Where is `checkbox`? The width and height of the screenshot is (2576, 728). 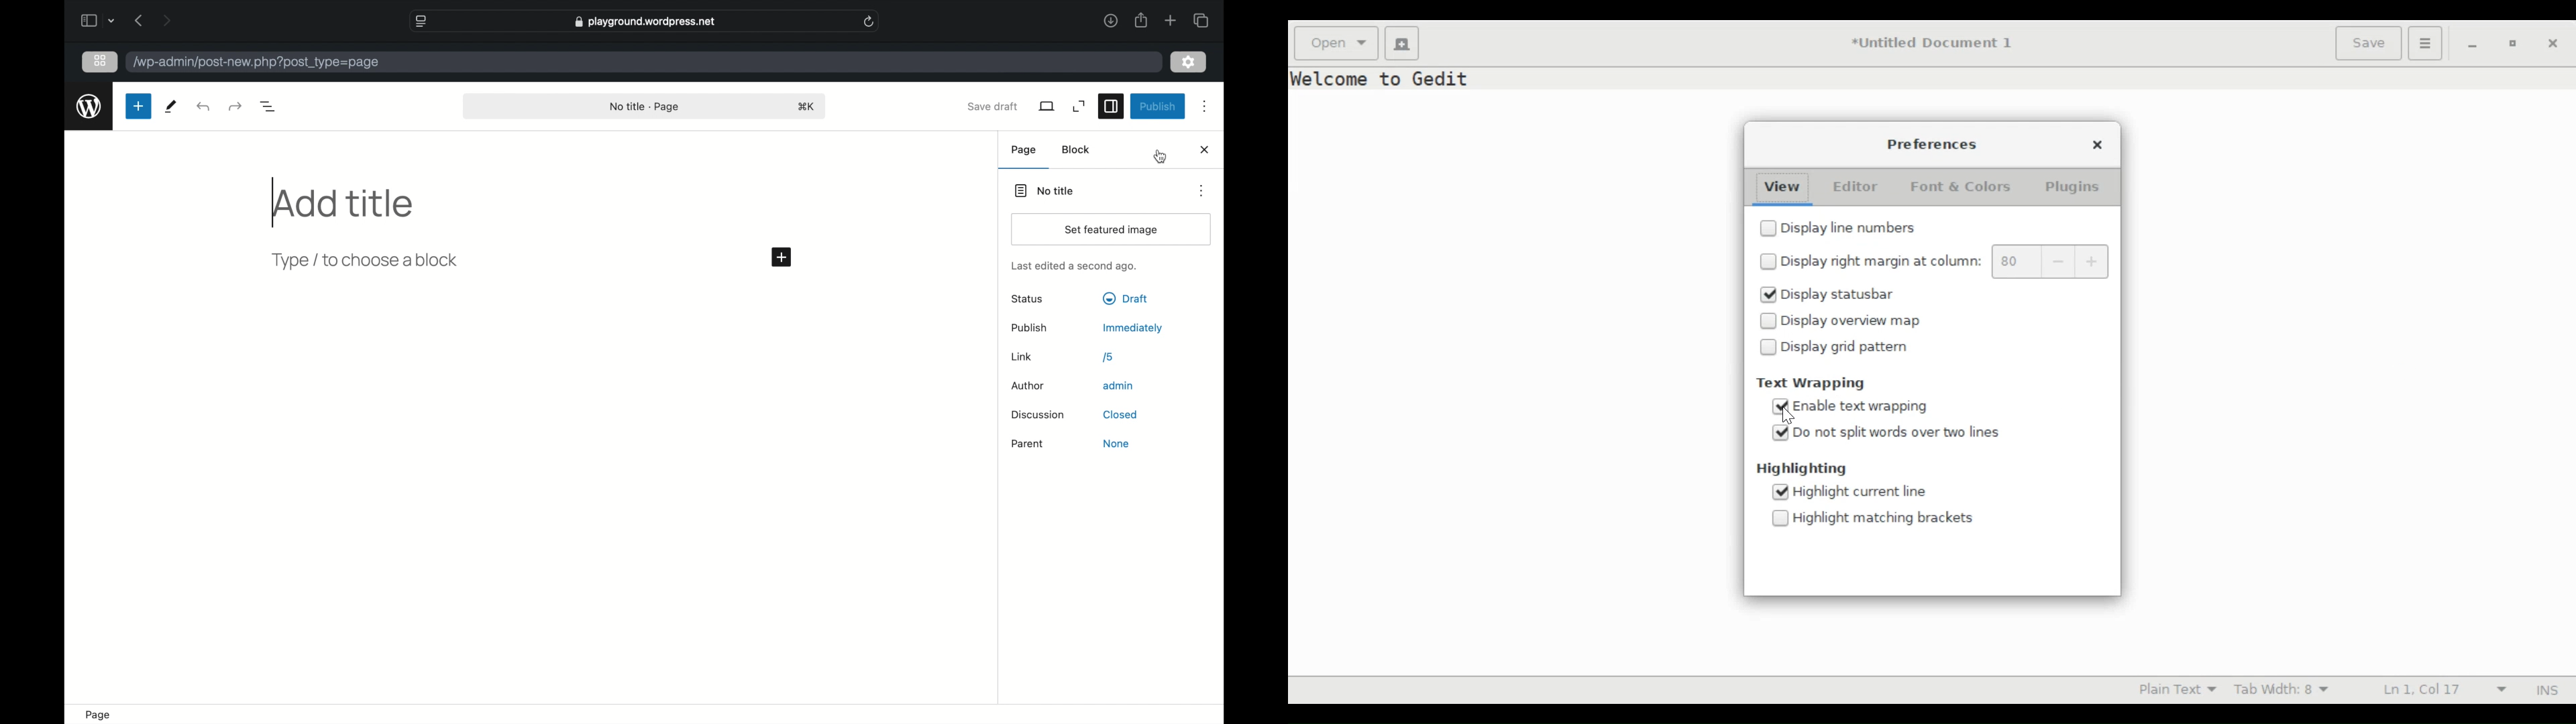 checkbox is located at coordinates (1768, 349).